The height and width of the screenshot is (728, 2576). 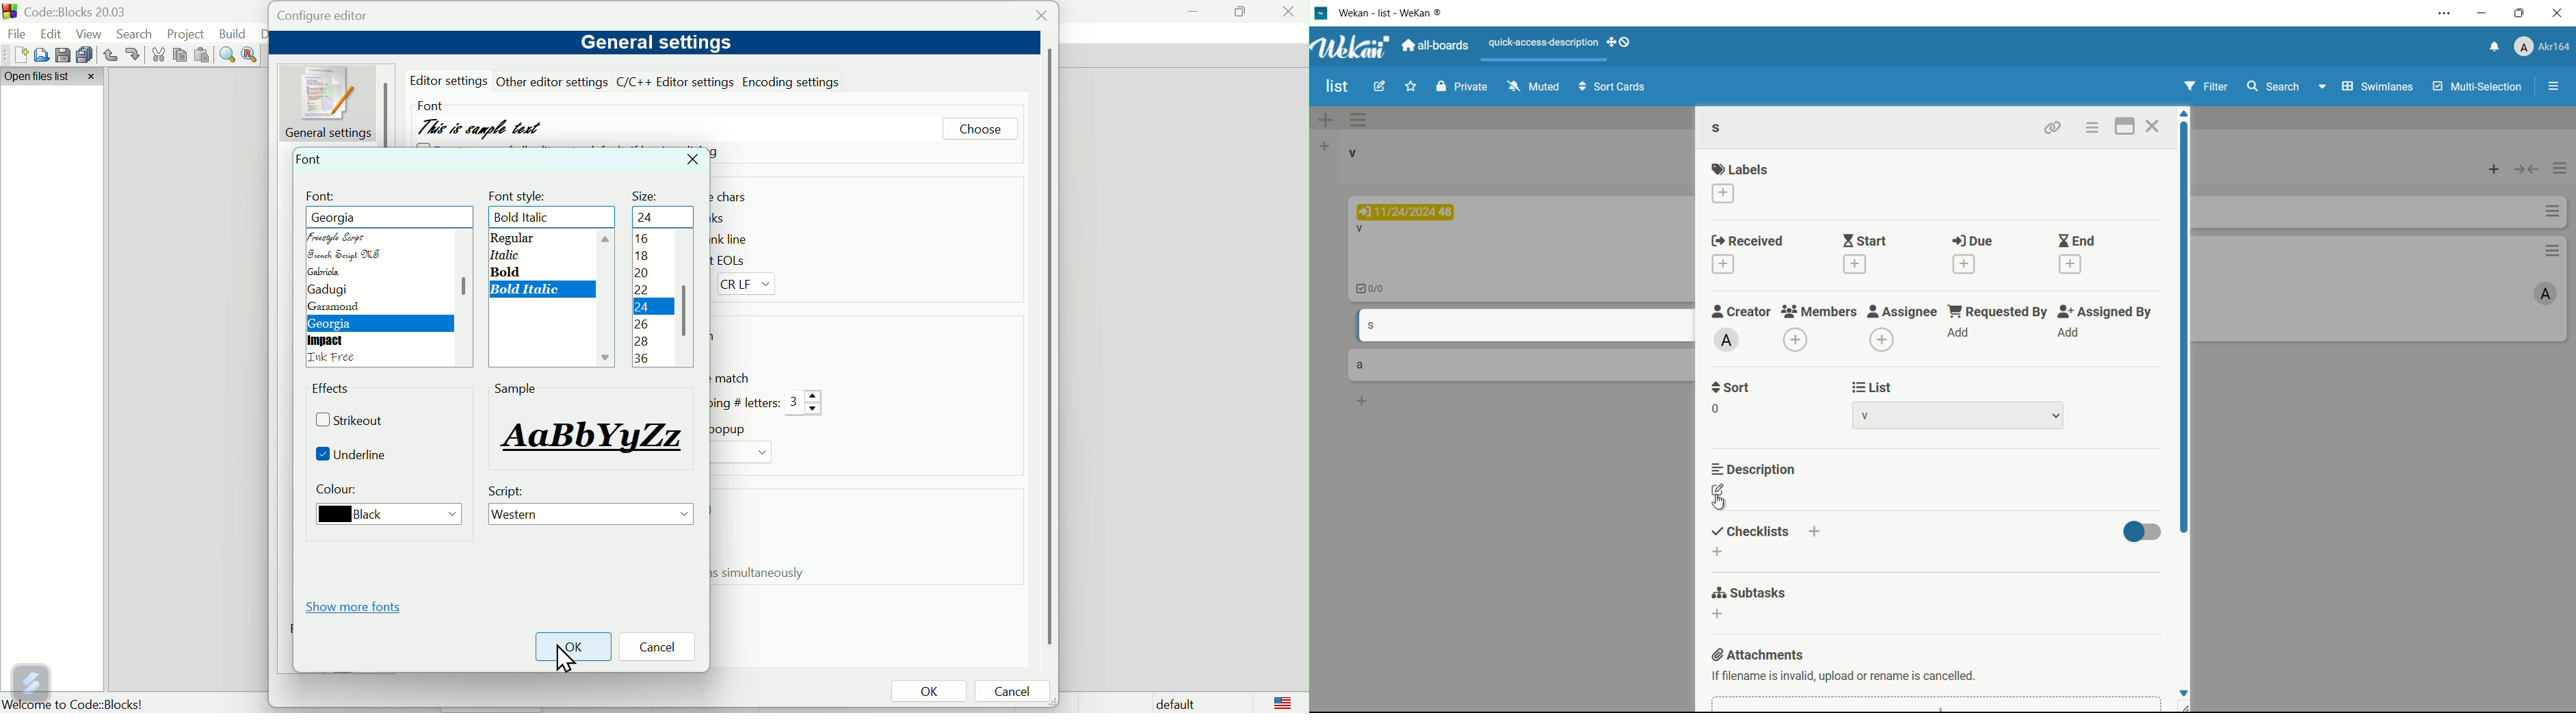 I want to click on notifications, so click(x=2494, y=48).